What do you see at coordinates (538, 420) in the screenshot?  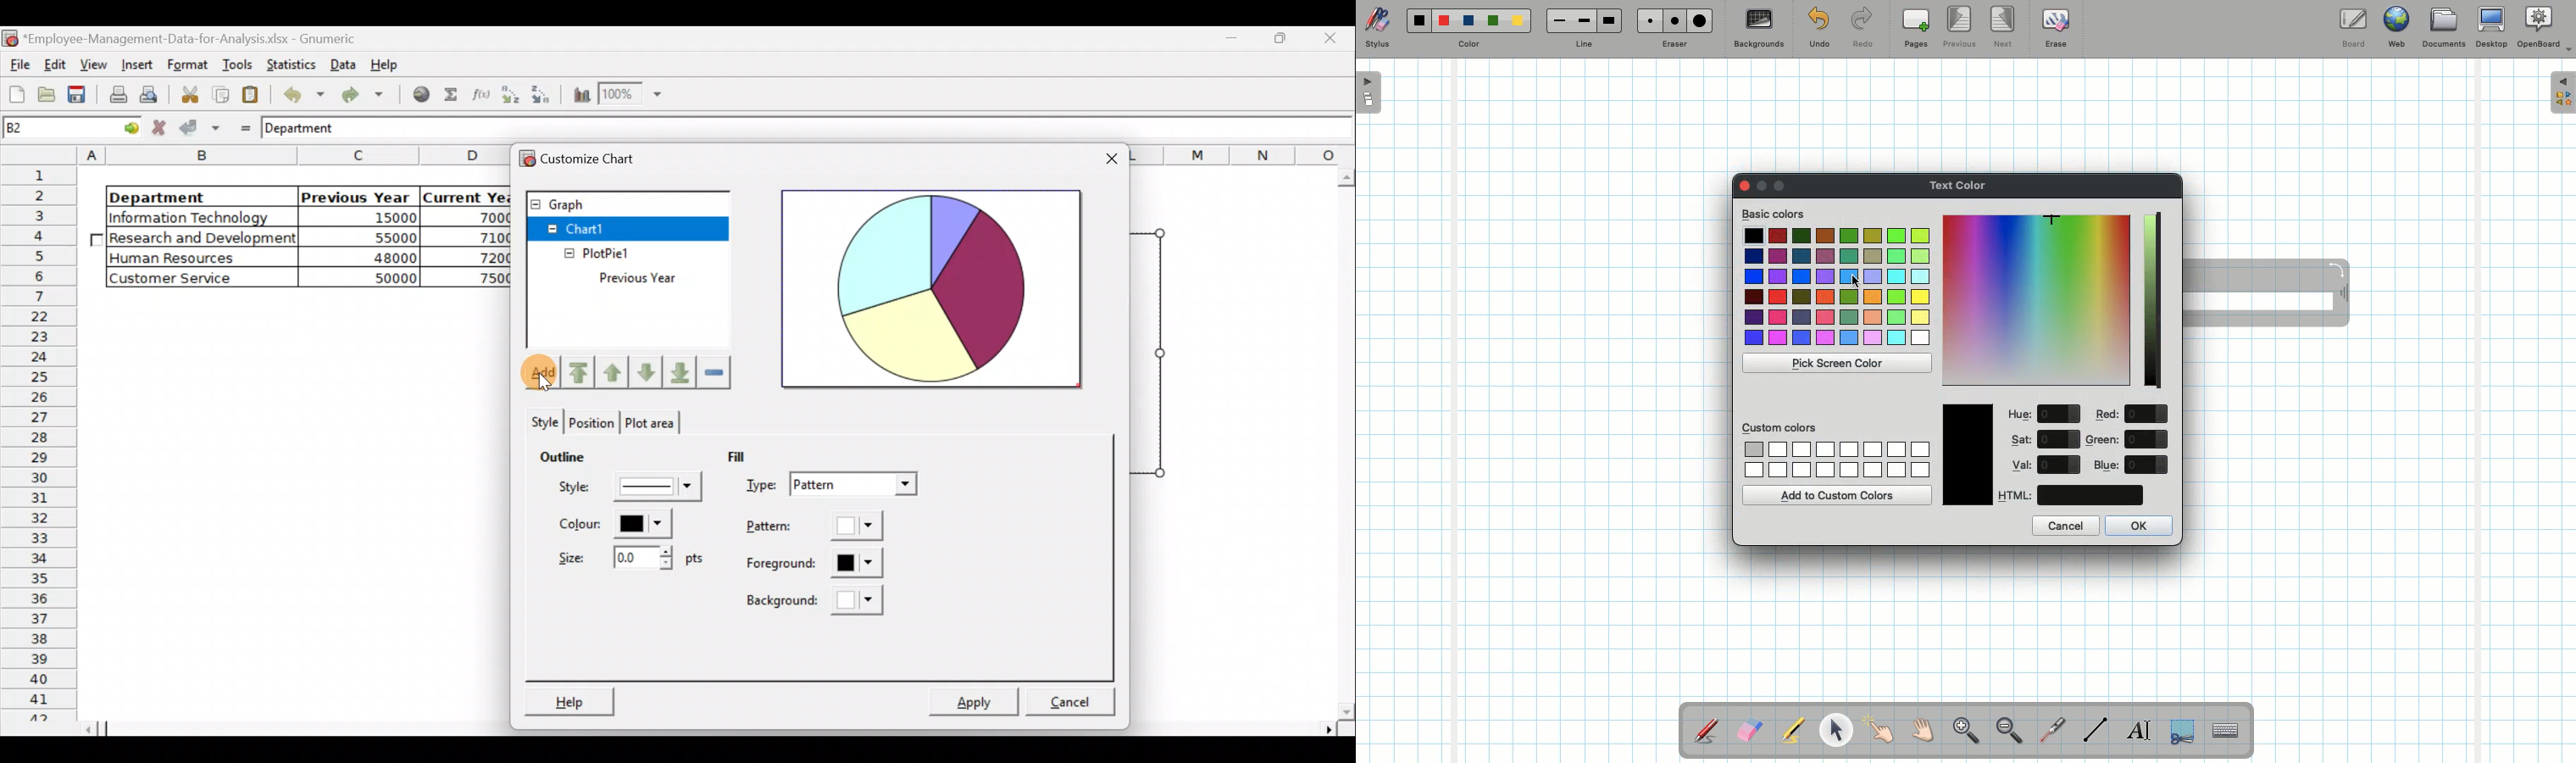 I see `Style` at bounding box center [538, 420].